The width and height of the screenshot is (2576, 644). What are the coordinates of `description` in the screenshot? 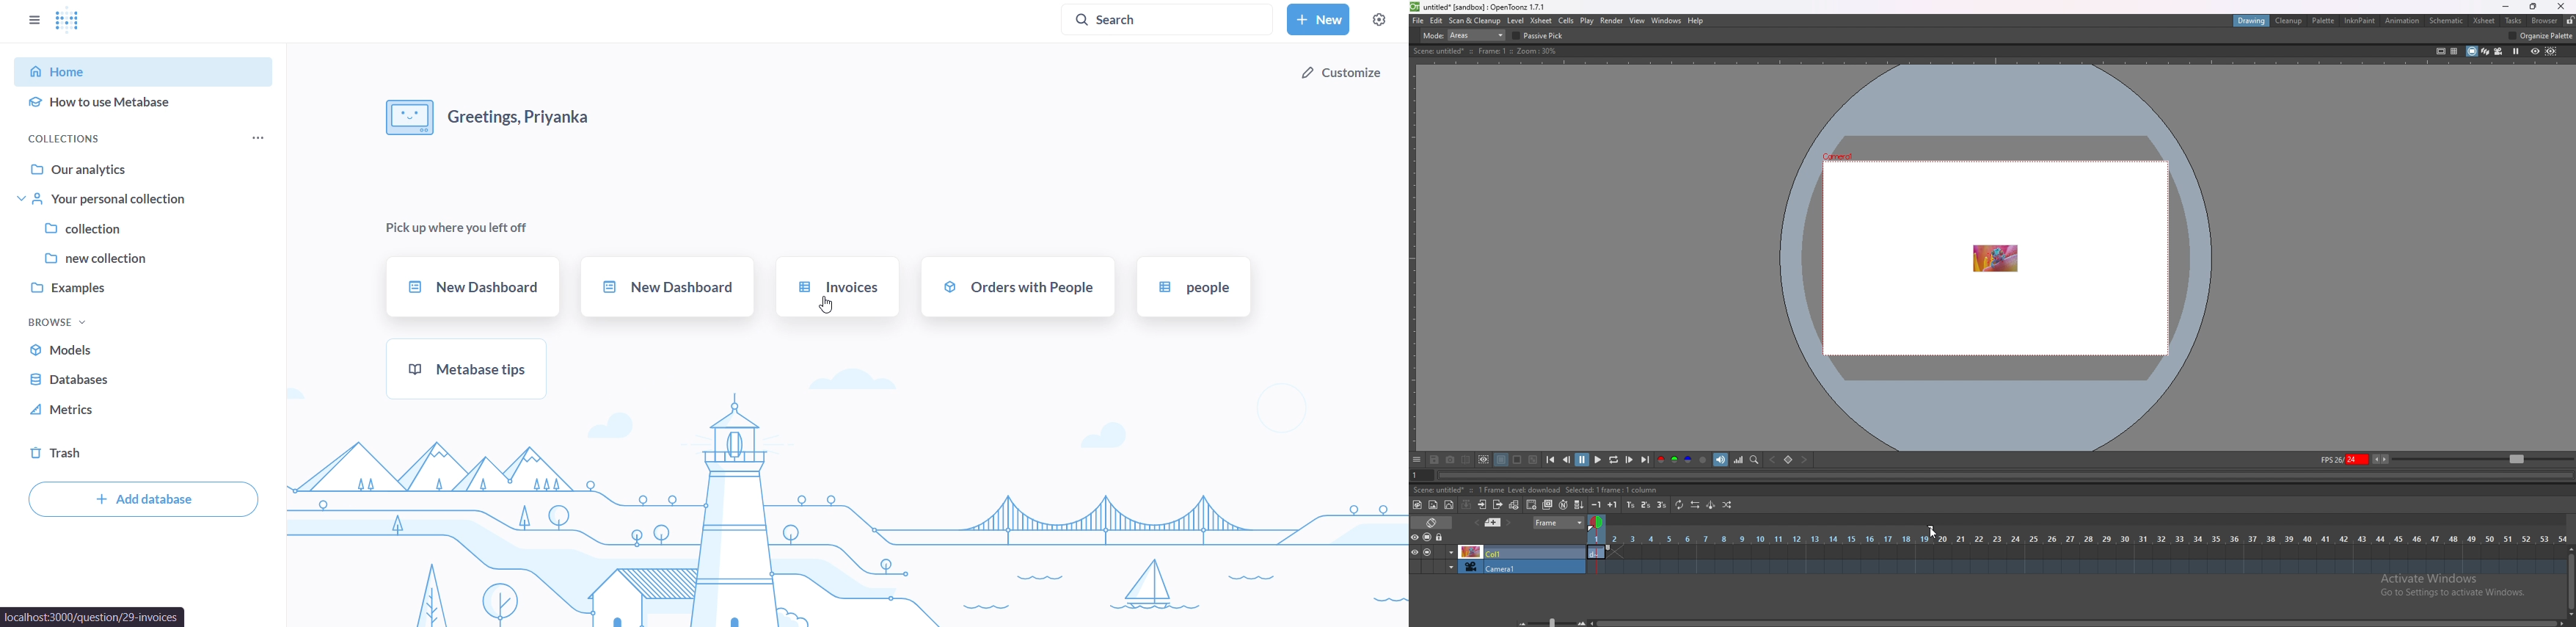 It's located at (1538, 490).